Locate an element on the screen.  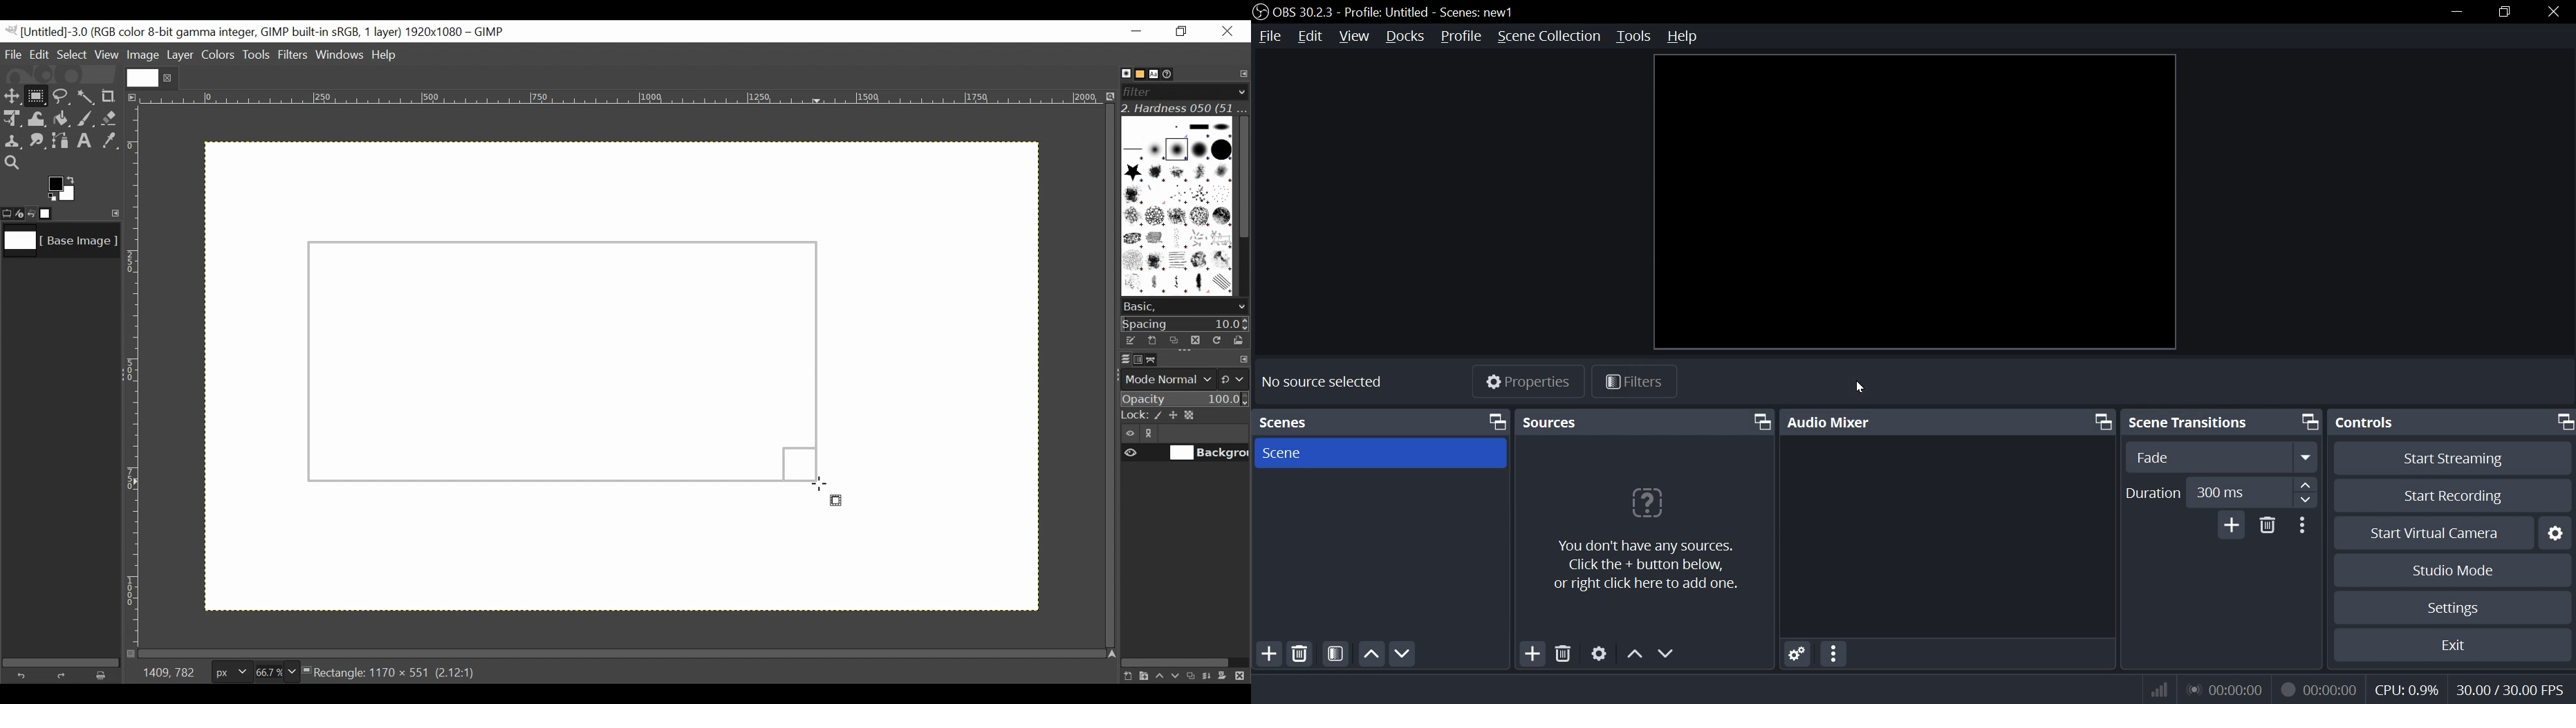
Warp Transform is located at coordinates (36, 120).